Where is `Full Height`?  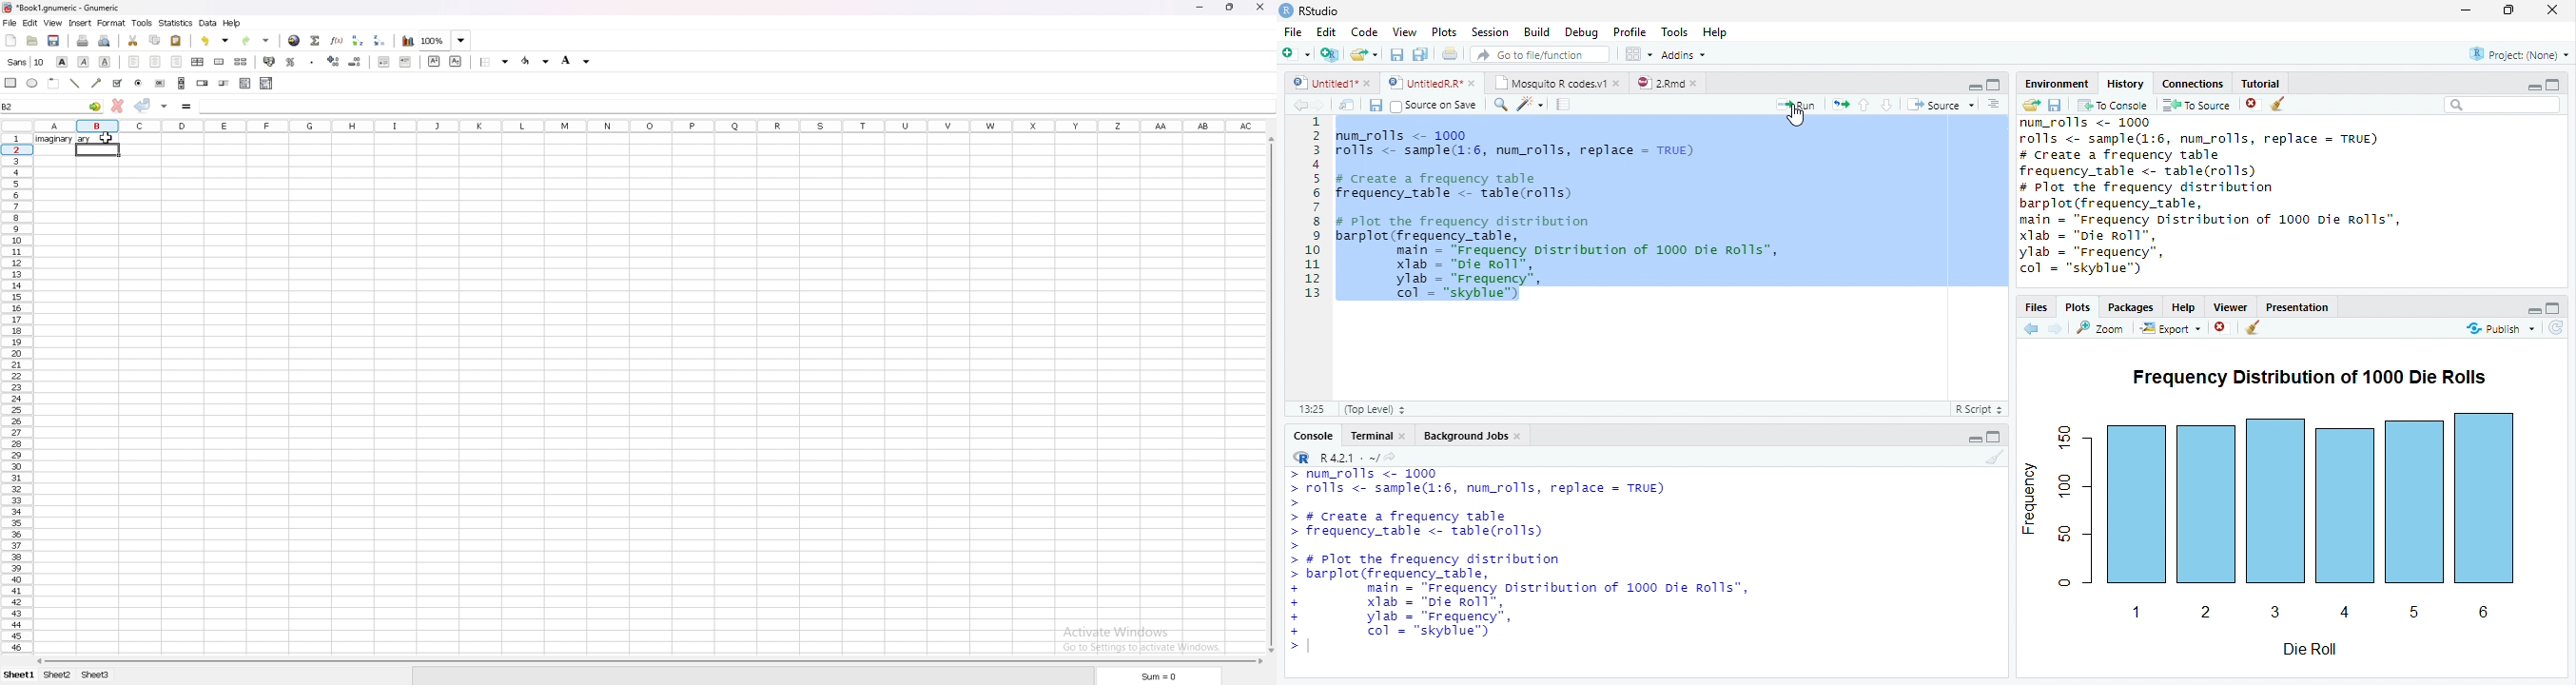 Full Height is located at coordinates (2555, 308).